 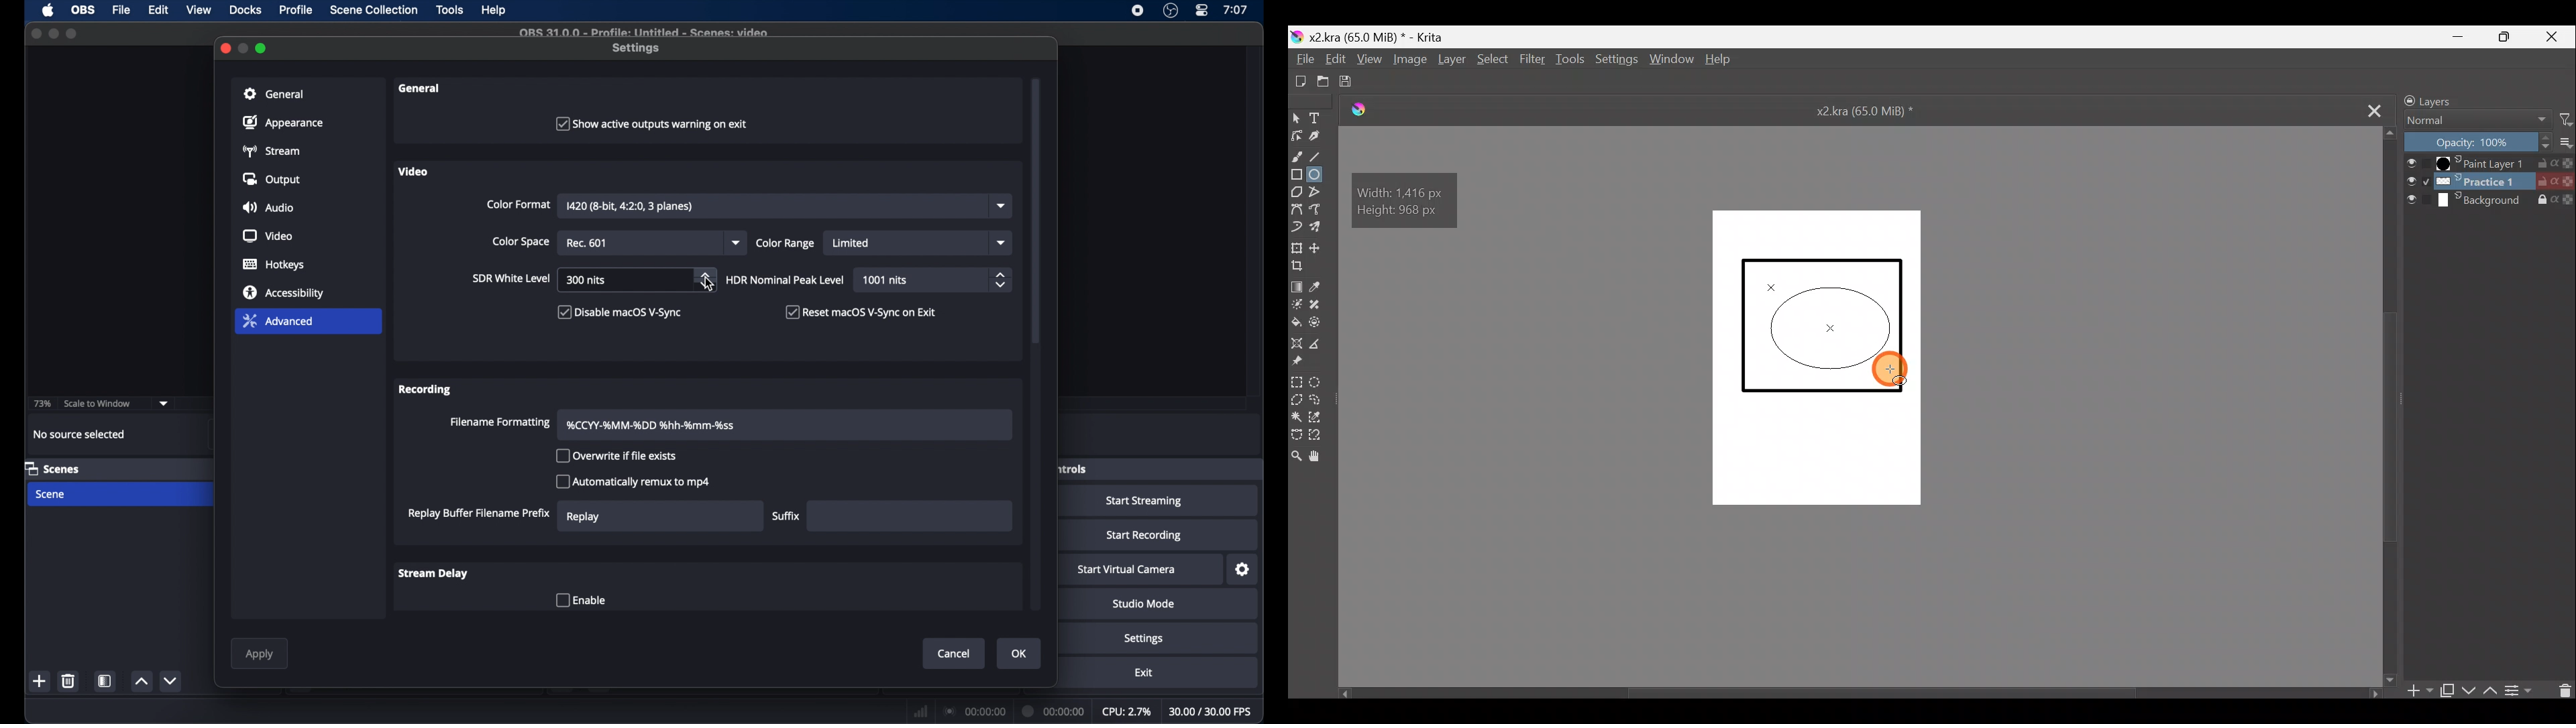 What do you see at coordinates (142, 682) in the screenshot?
I see `increment` at bounding box center [142, 682].